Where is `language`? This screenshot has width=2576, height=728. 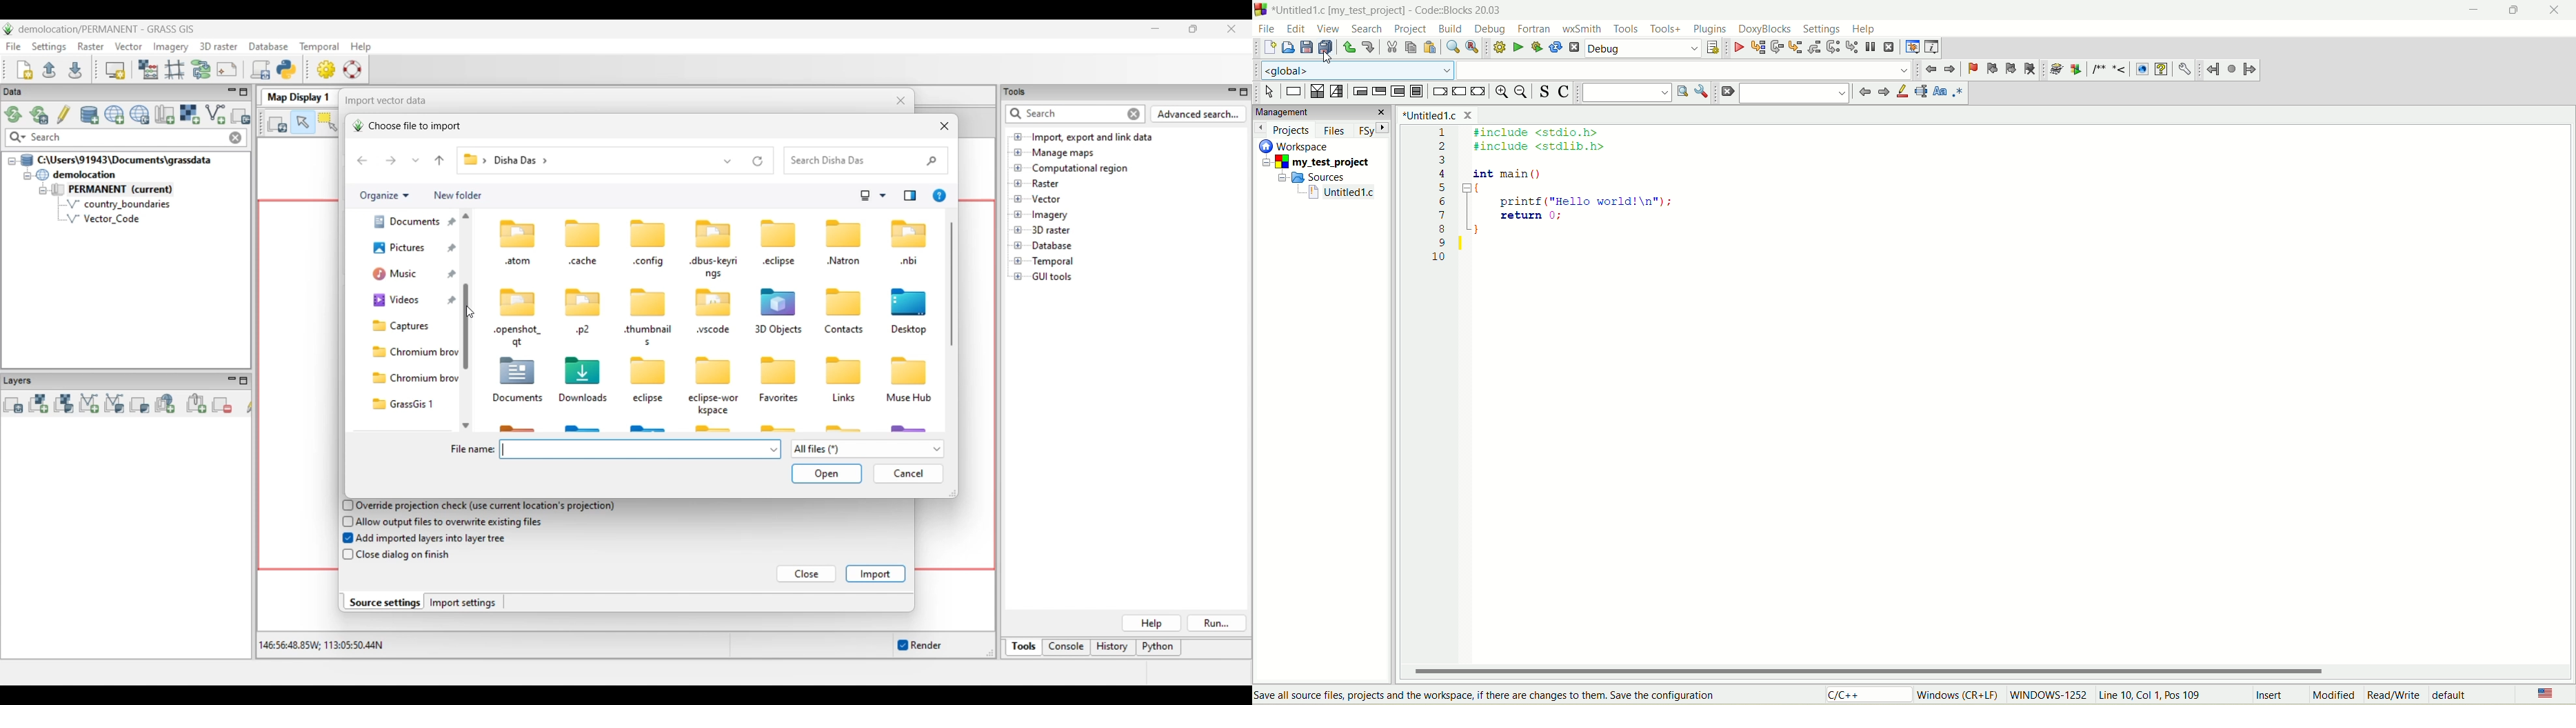 language is located at coordinates (2544, 693).